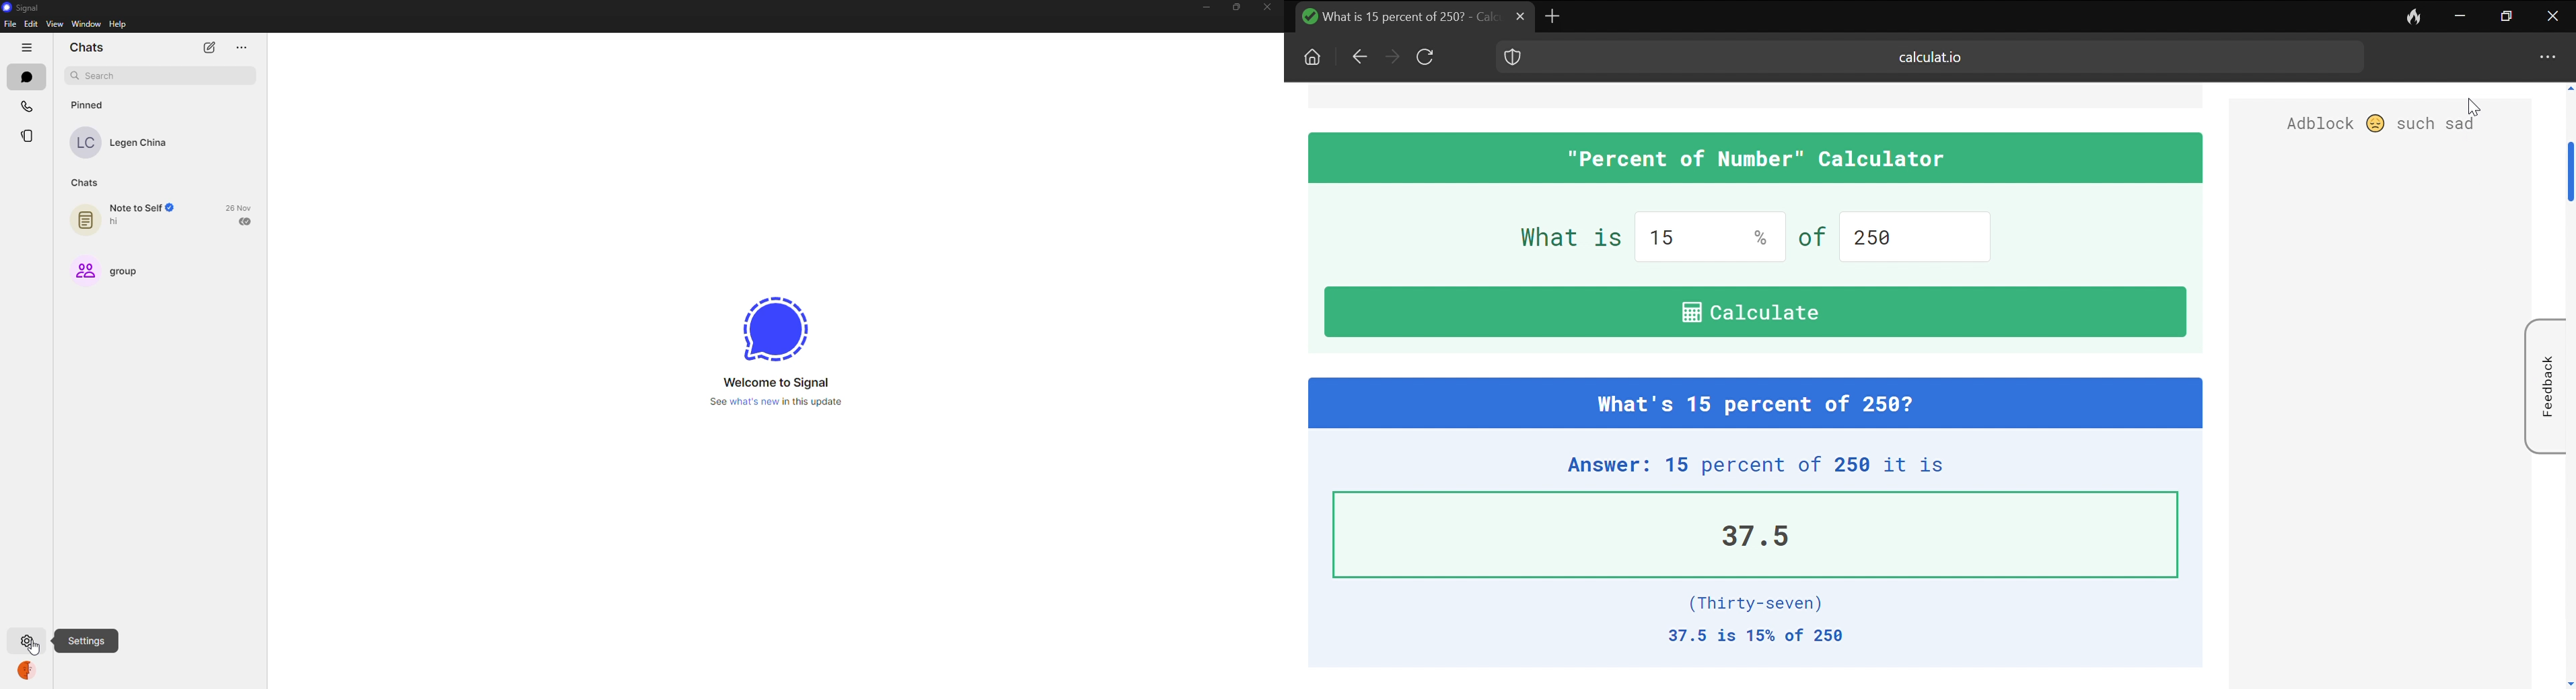 This screenshot has width=2576, height=700. Describe the element at coordinates (26, 47) in the screenshot. I see `hide tabs` at that location.